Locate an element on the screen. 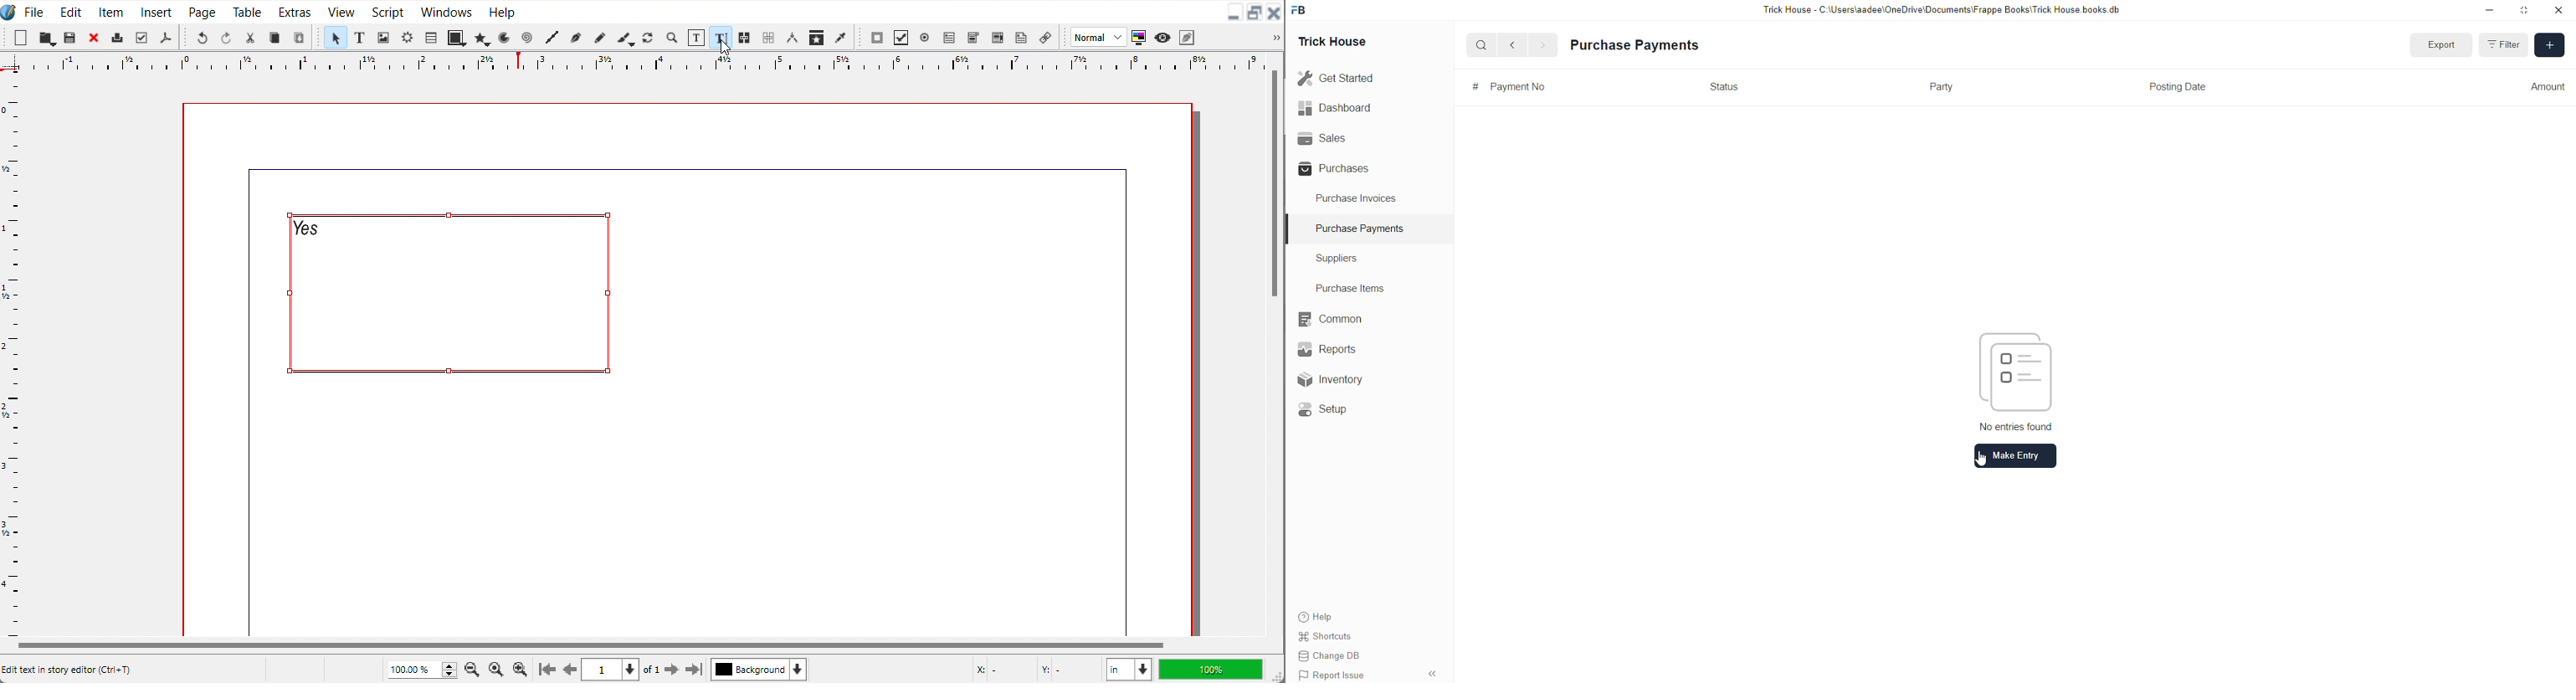 This screenshot has height=700, width=2576. «© Setup is located at coordinates (1327, 409).